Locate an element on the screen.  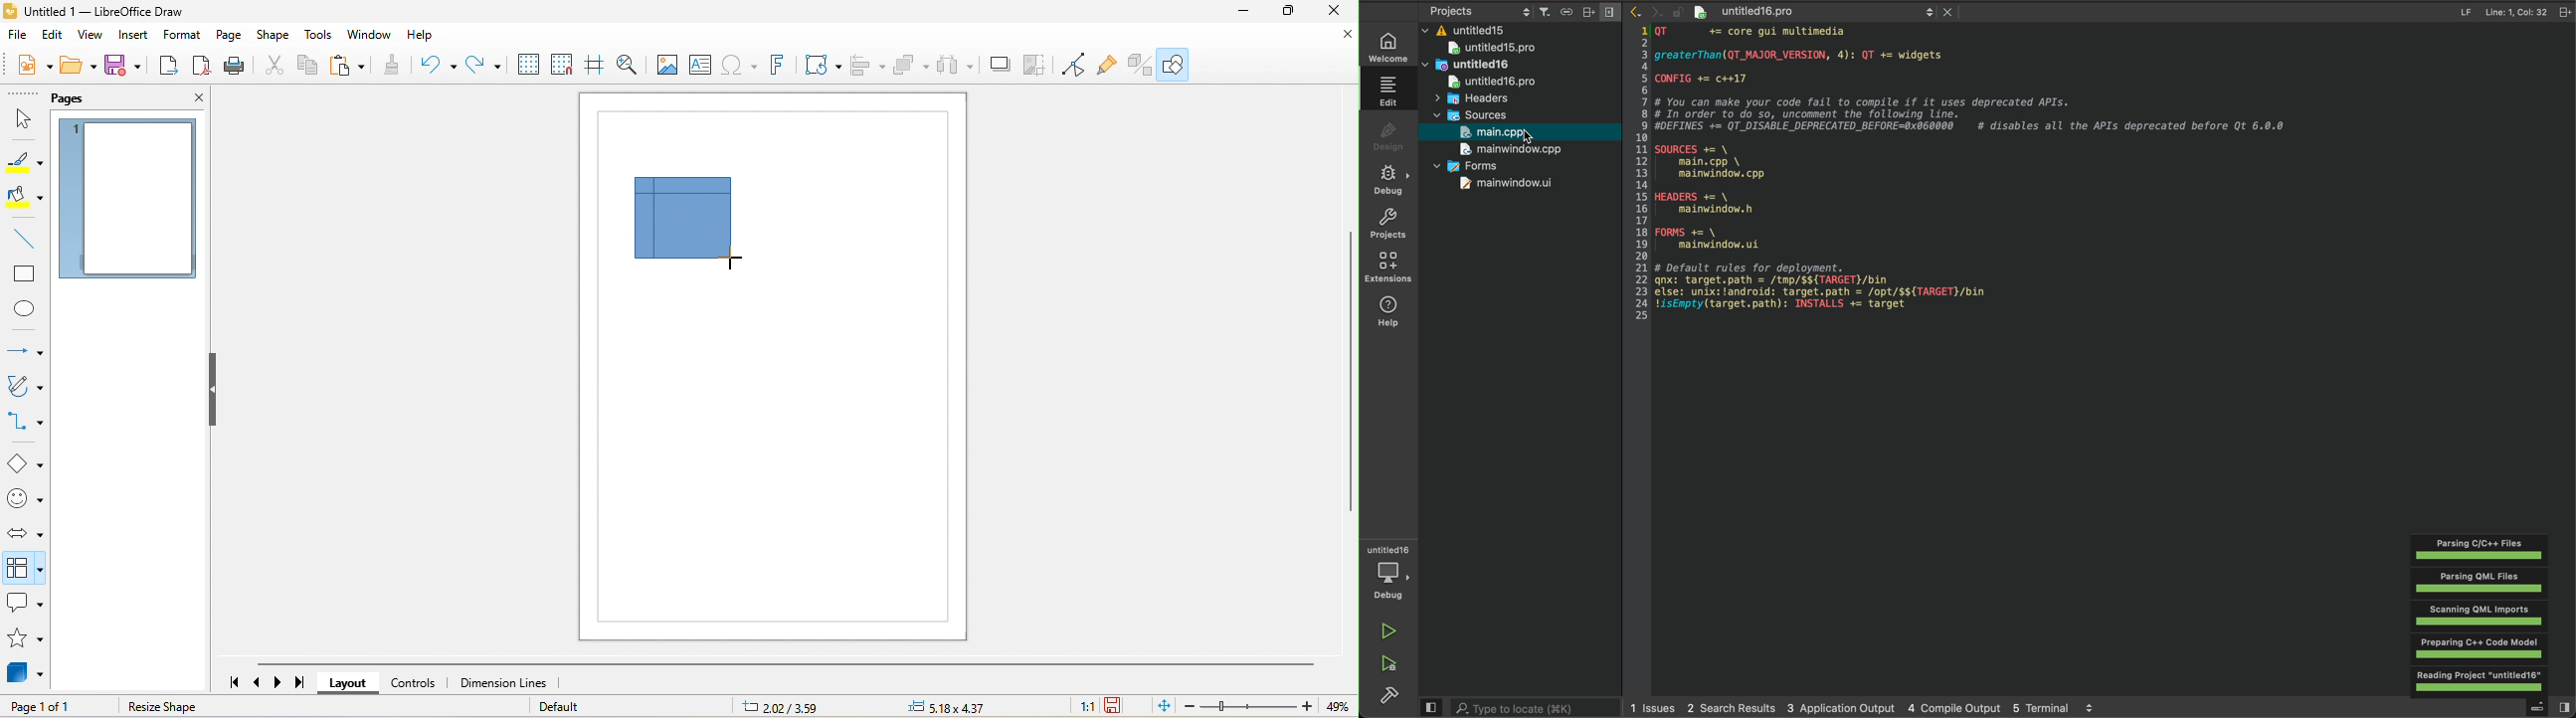
scroll to next page is located at coordinates (282, 681).